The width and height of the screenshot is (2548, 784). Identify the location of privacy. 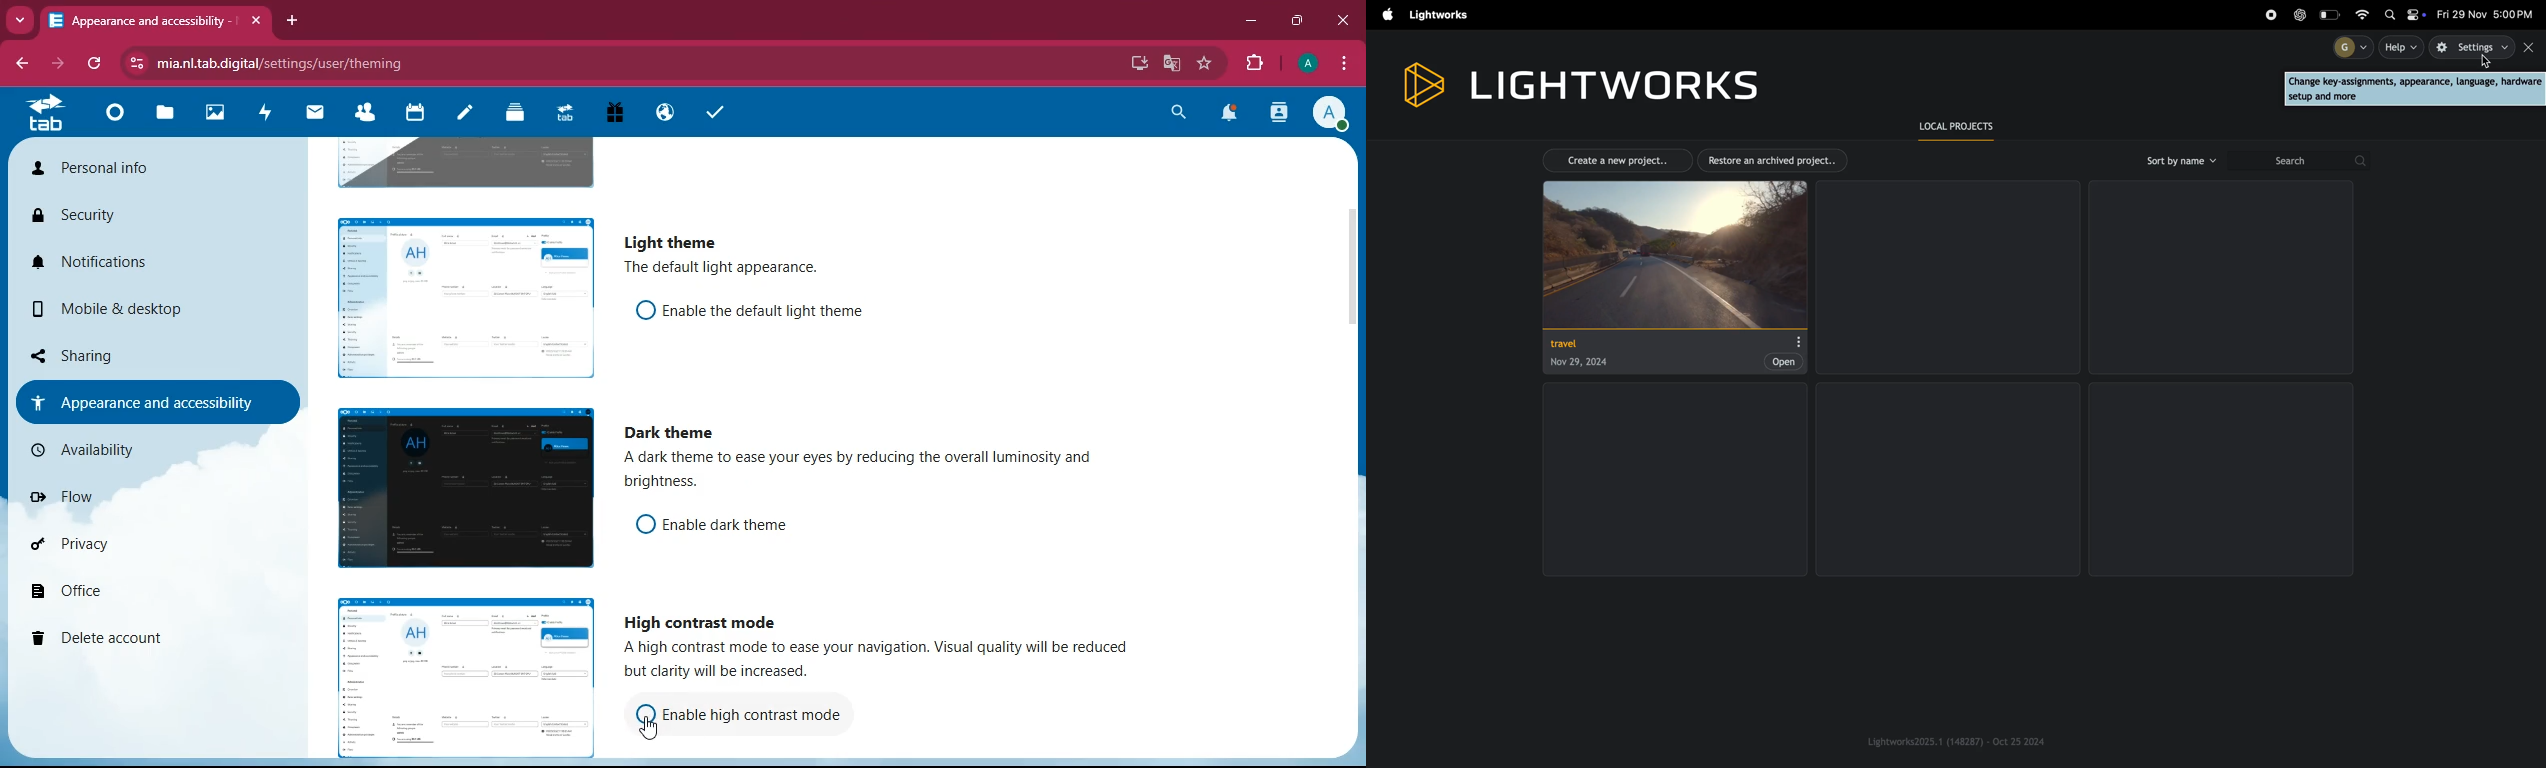
(117, 551).